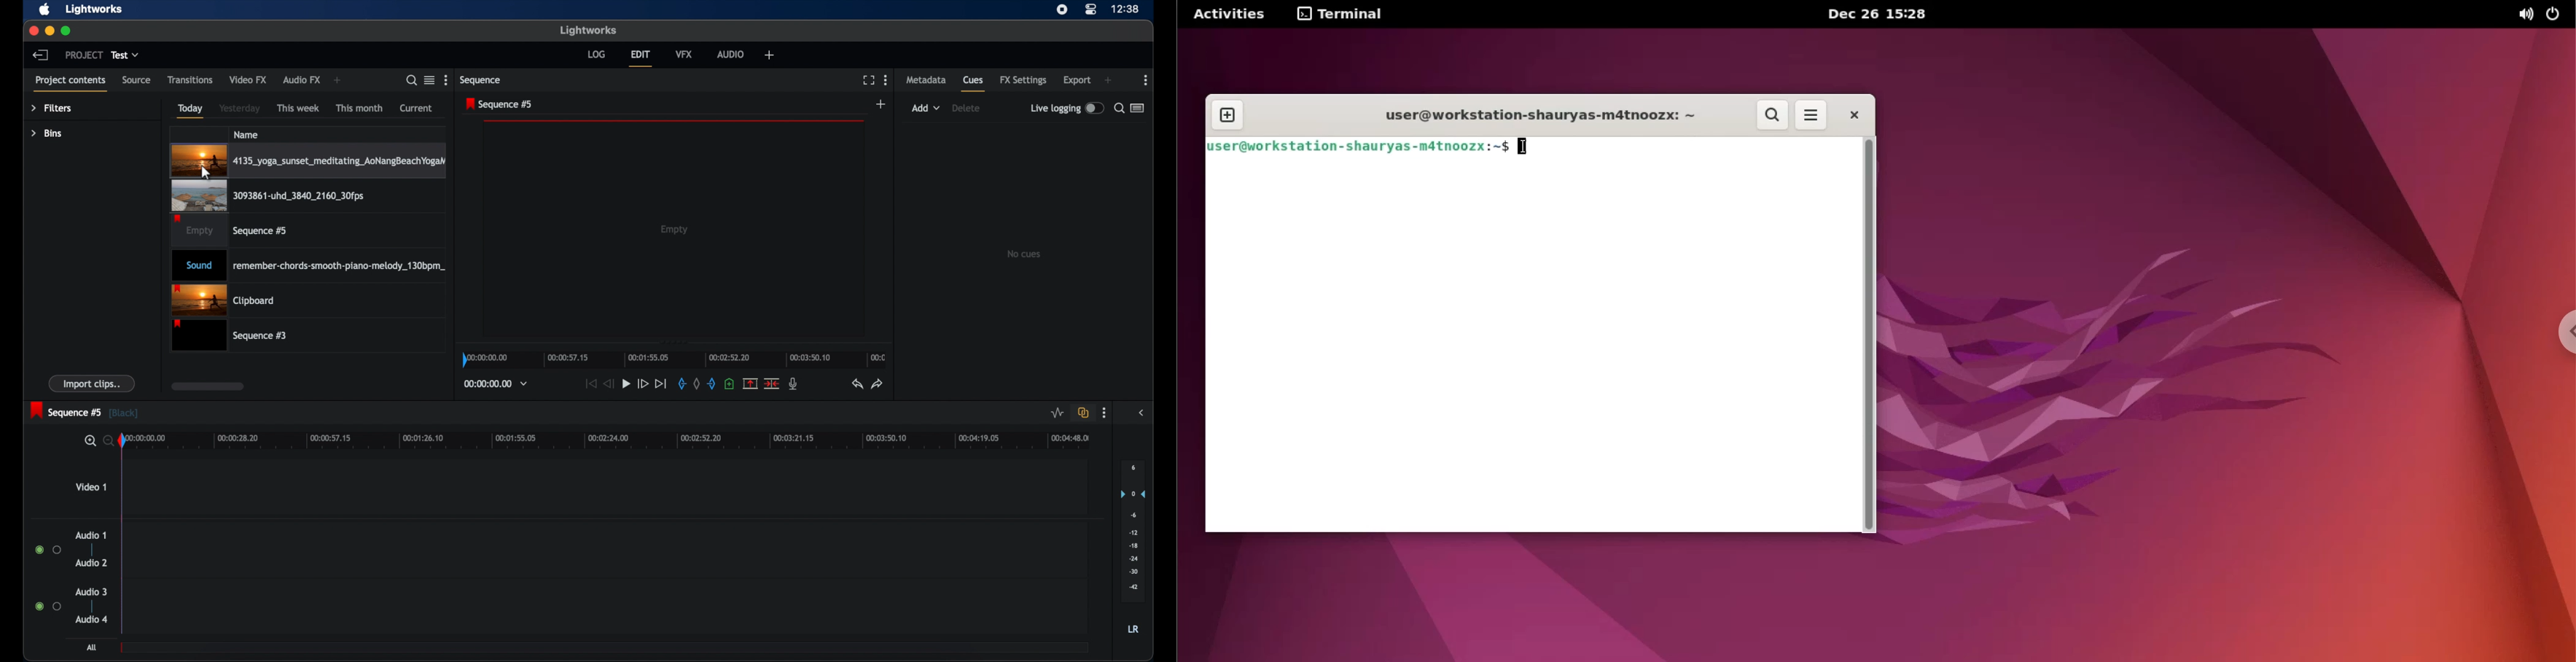 Image resolution: width=2576 pixels, height=672 pixels. Describe the element at coordinates (590, 384) in the screenshot. I see `jump to  start` at that location.